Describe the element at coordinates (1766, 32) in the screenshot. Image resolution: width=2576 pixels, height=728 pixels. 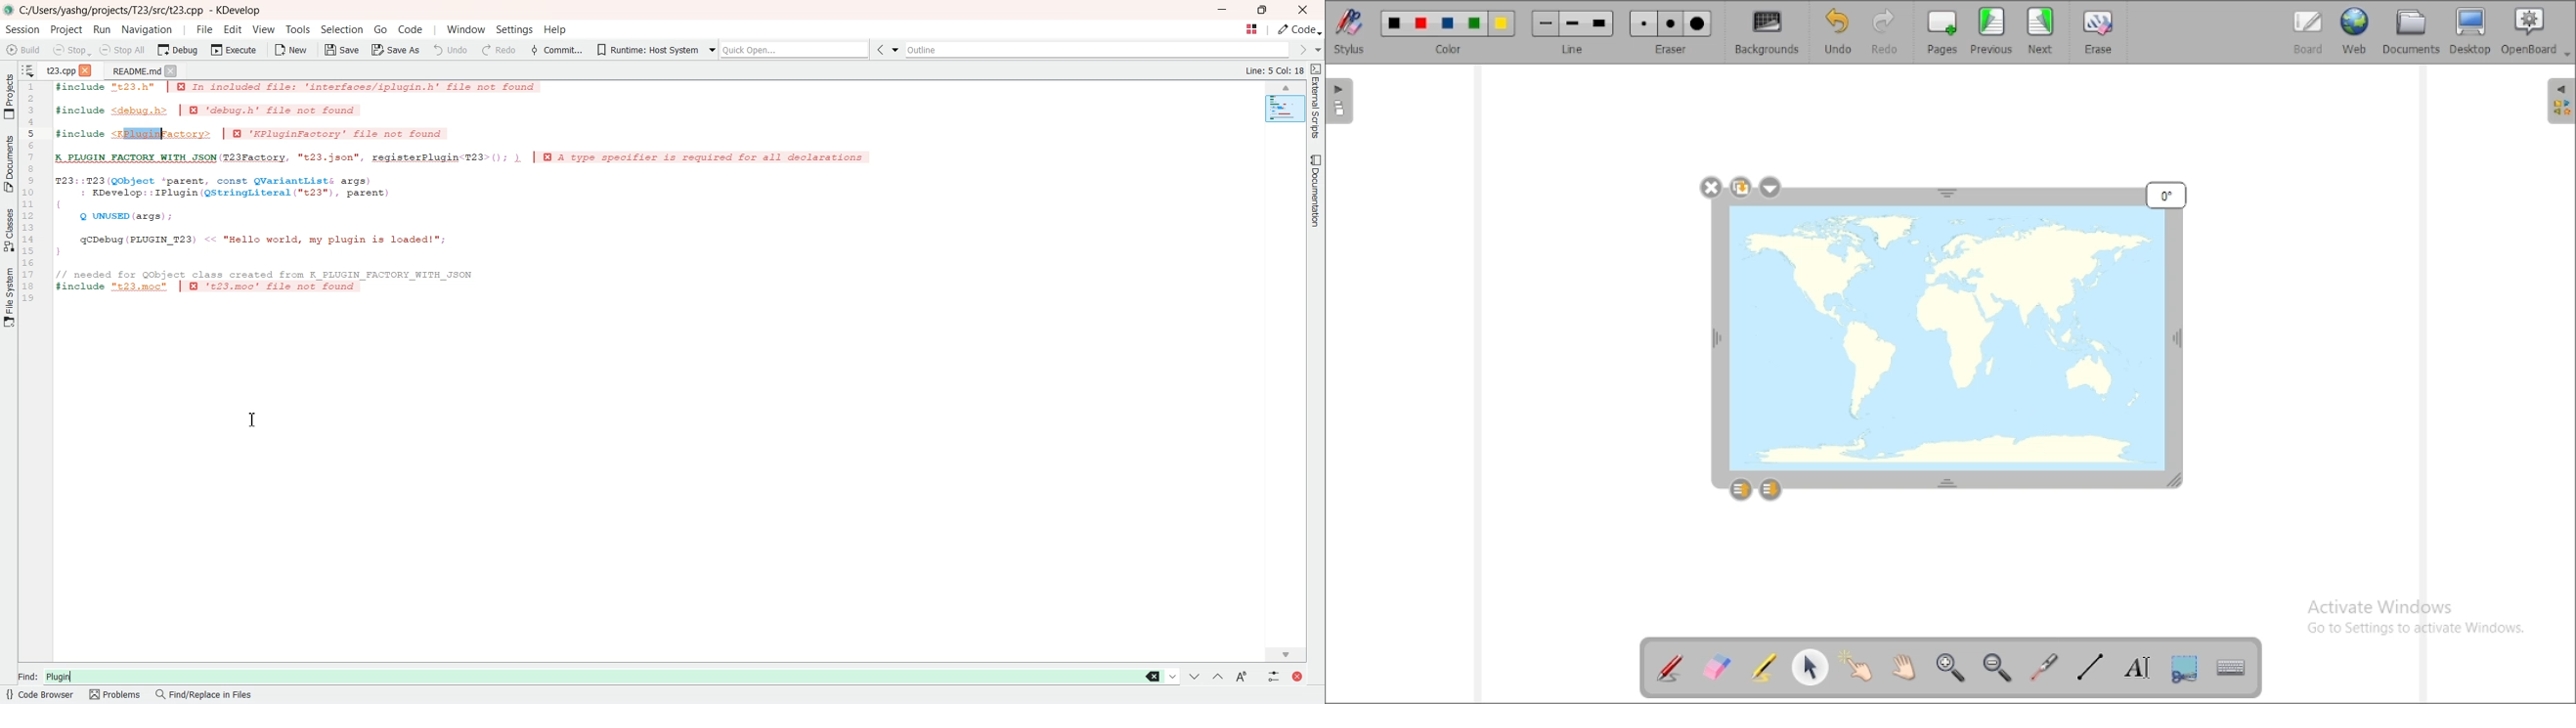
I see `backgrounds` at that location.